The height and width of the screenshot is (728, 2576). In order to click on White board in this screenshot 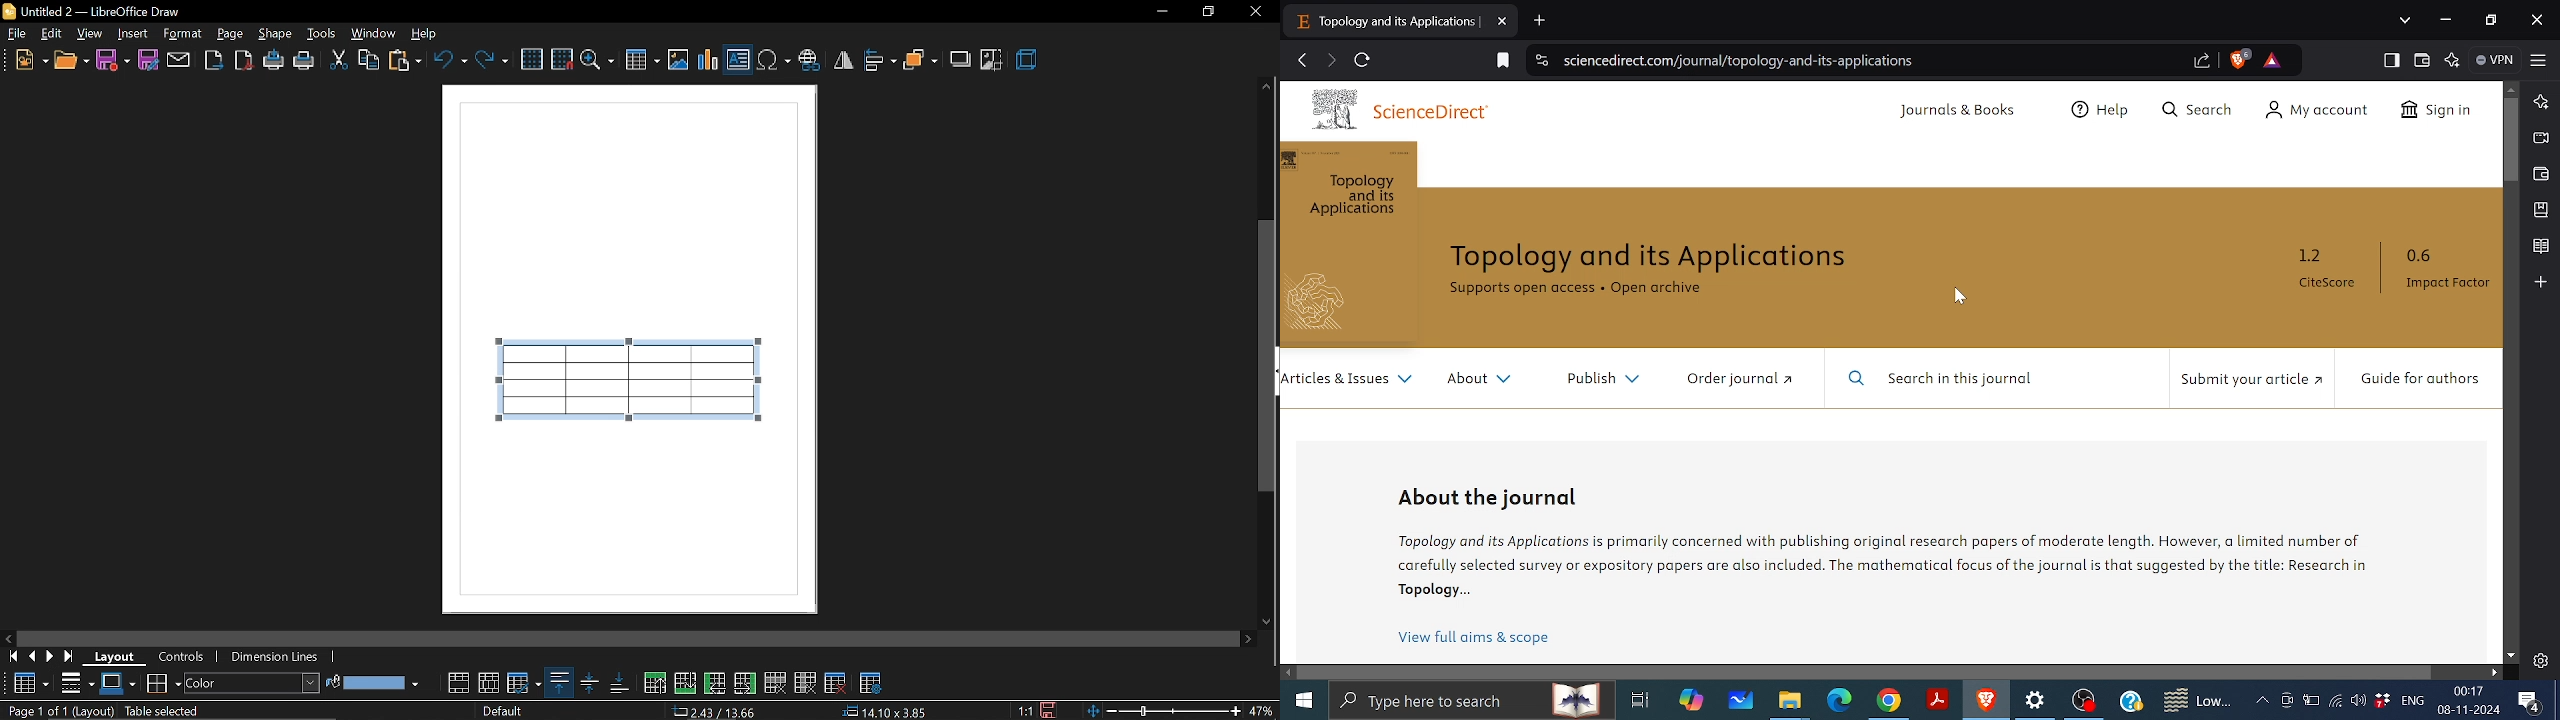, I will do `click(1741, 704)`.